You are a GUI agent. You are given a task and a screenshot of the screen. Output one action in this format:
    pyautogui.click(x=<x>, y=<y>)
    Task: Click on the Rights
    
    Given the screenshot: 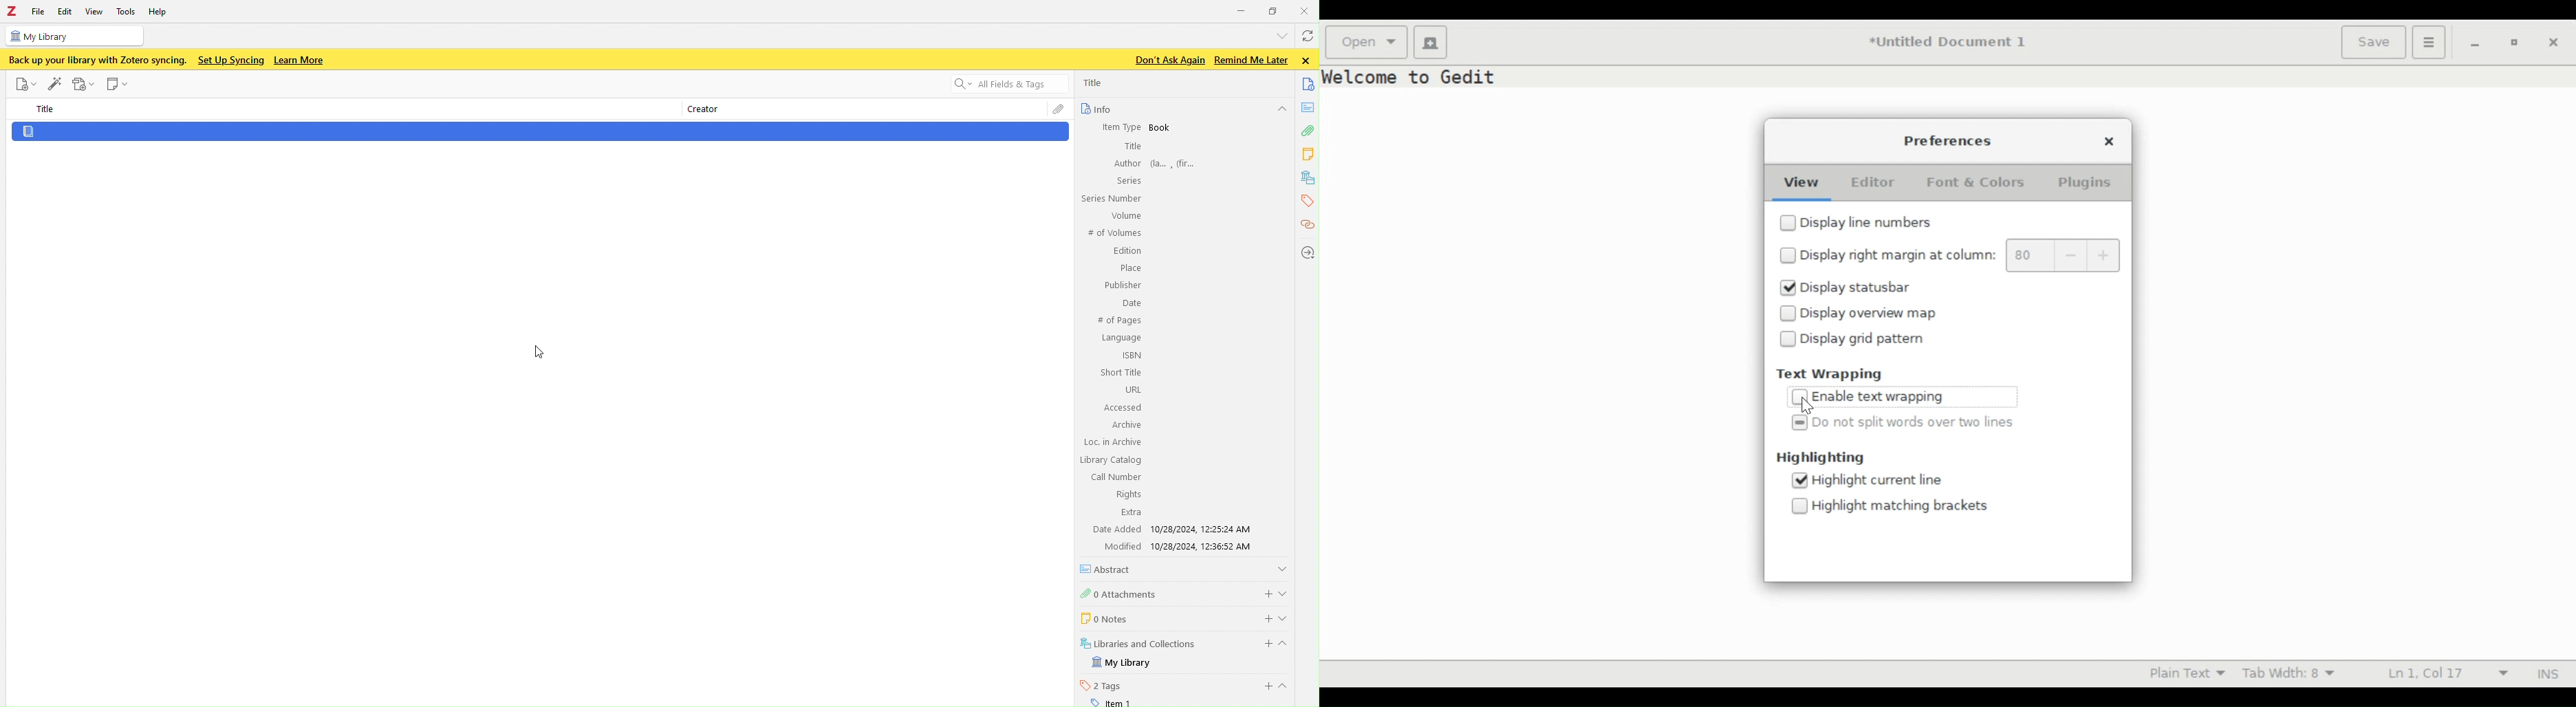 What is the action you would take?
    pyautogui.click(x=1126, y=494)
    